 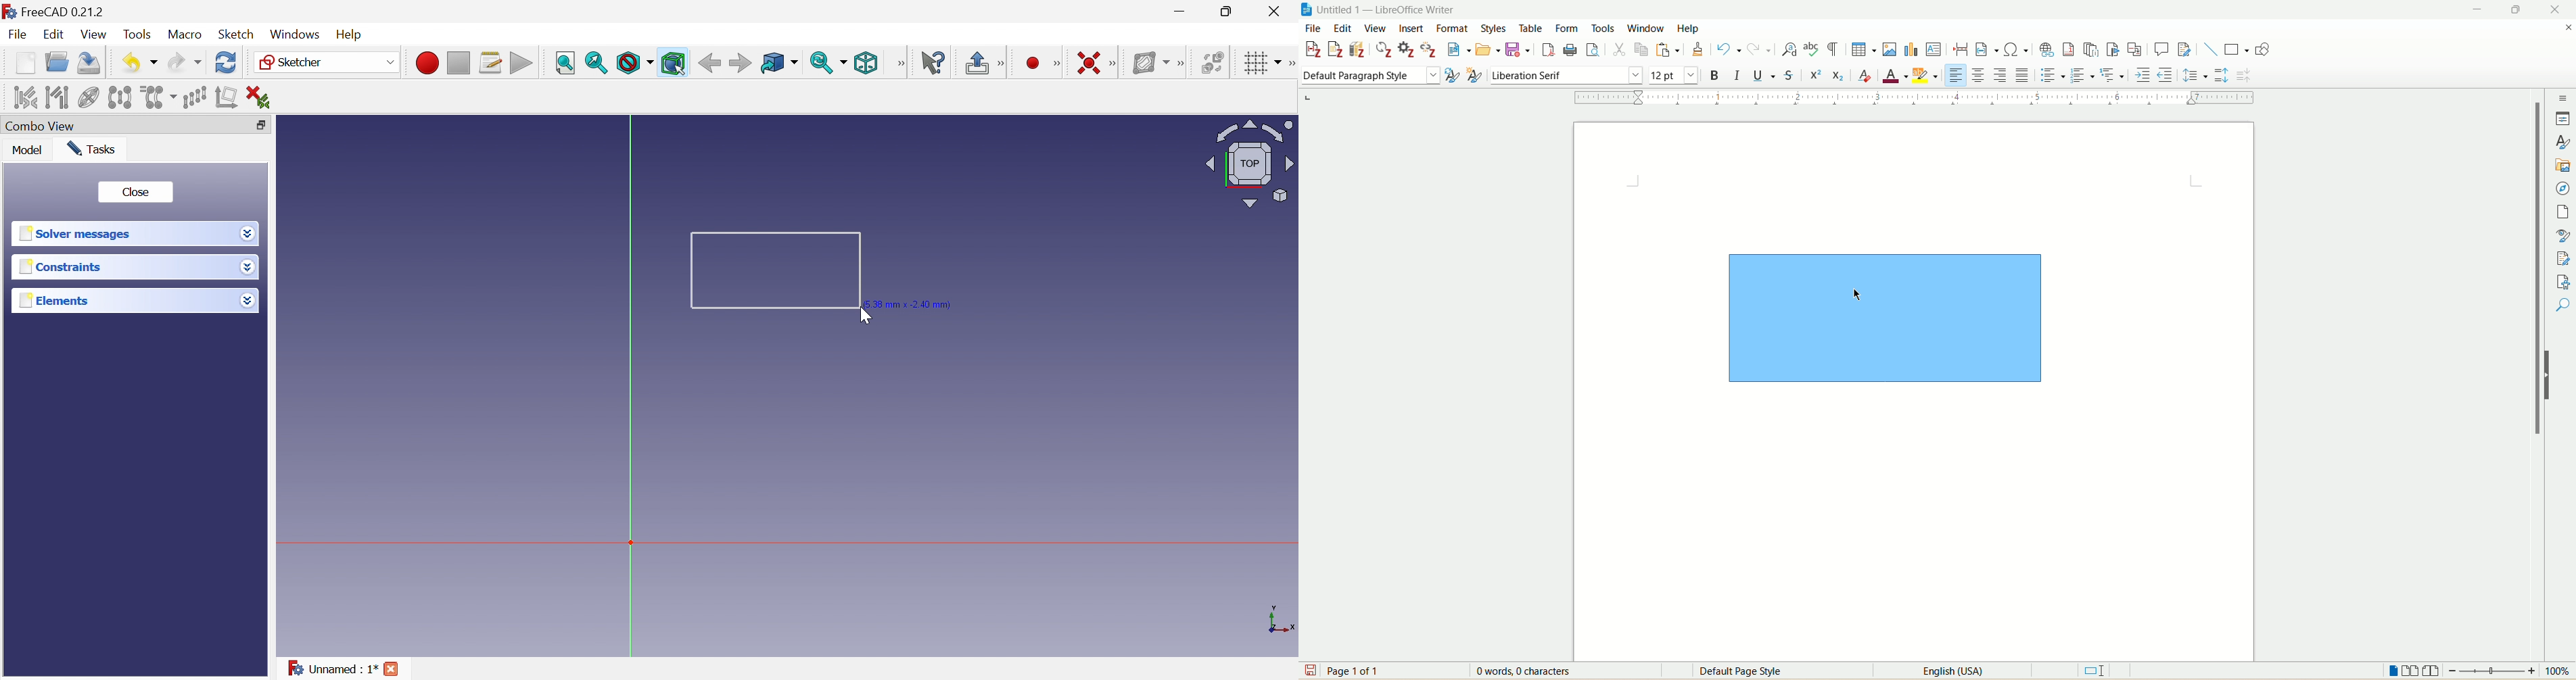 What do you see at coordinates (1453, 28) in the screenshot?
I see `format` at bounding box center [1453, 28].